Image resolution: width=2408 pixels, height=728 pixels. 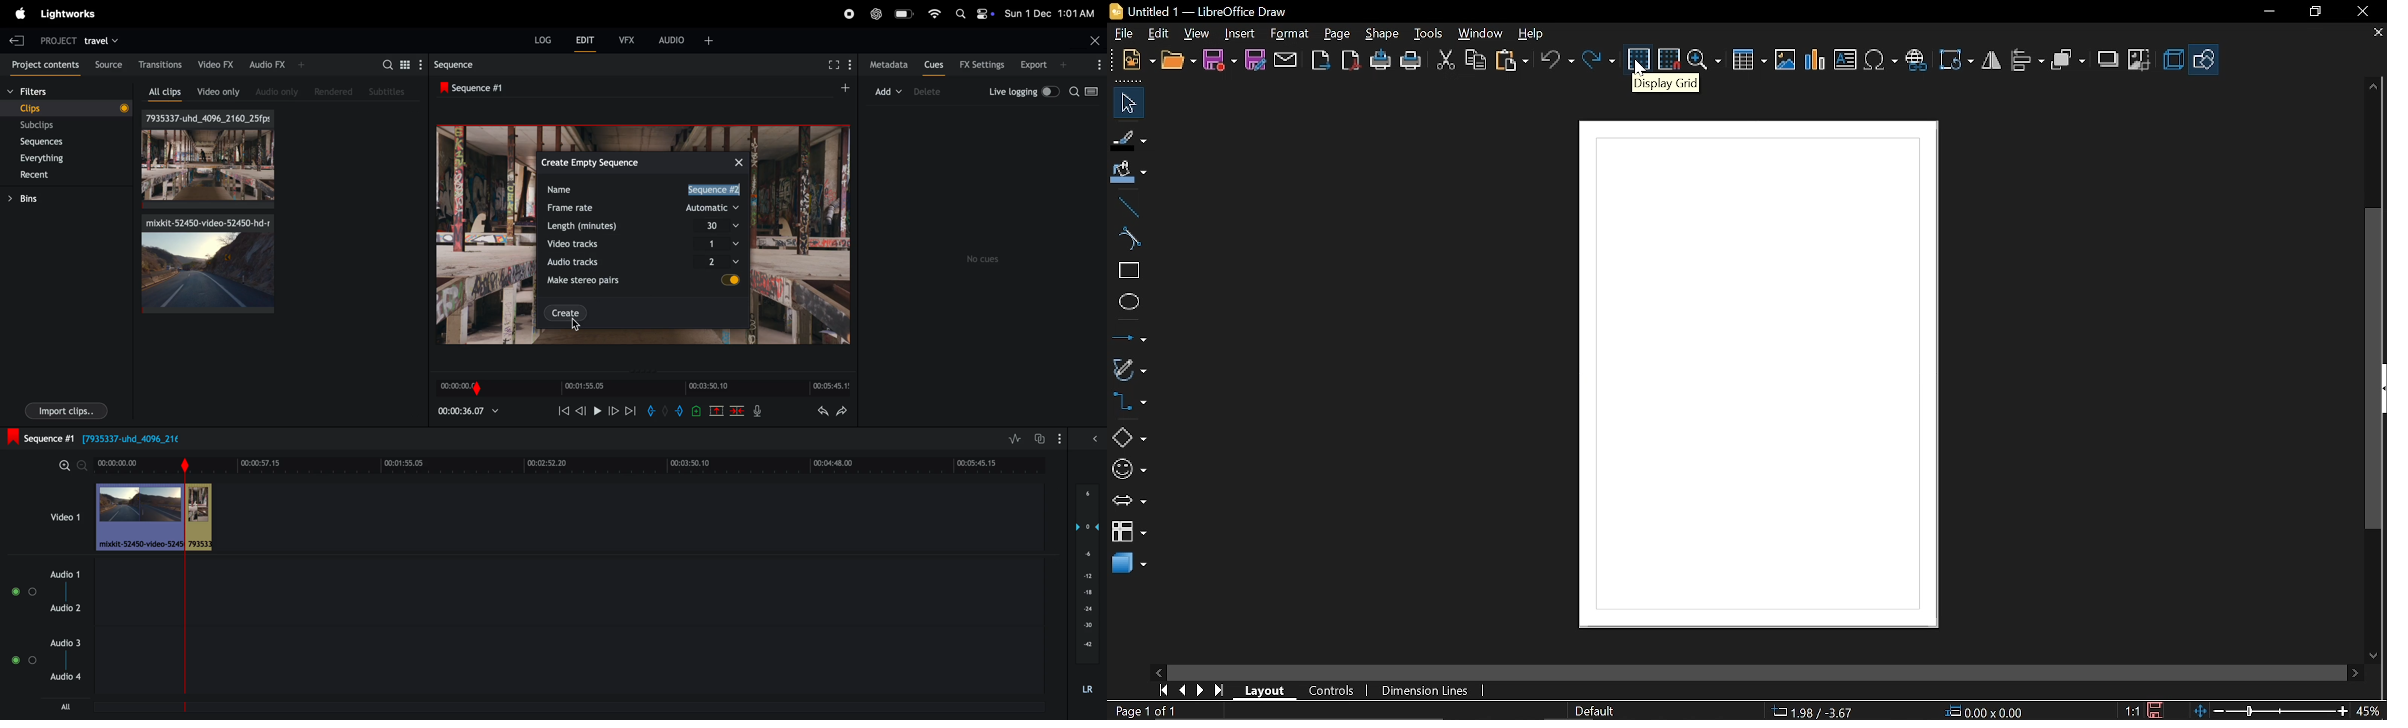 What do you see at coordinates (585, 40) in the screenshot?
I see `edit` at bounding box center [585, 40].